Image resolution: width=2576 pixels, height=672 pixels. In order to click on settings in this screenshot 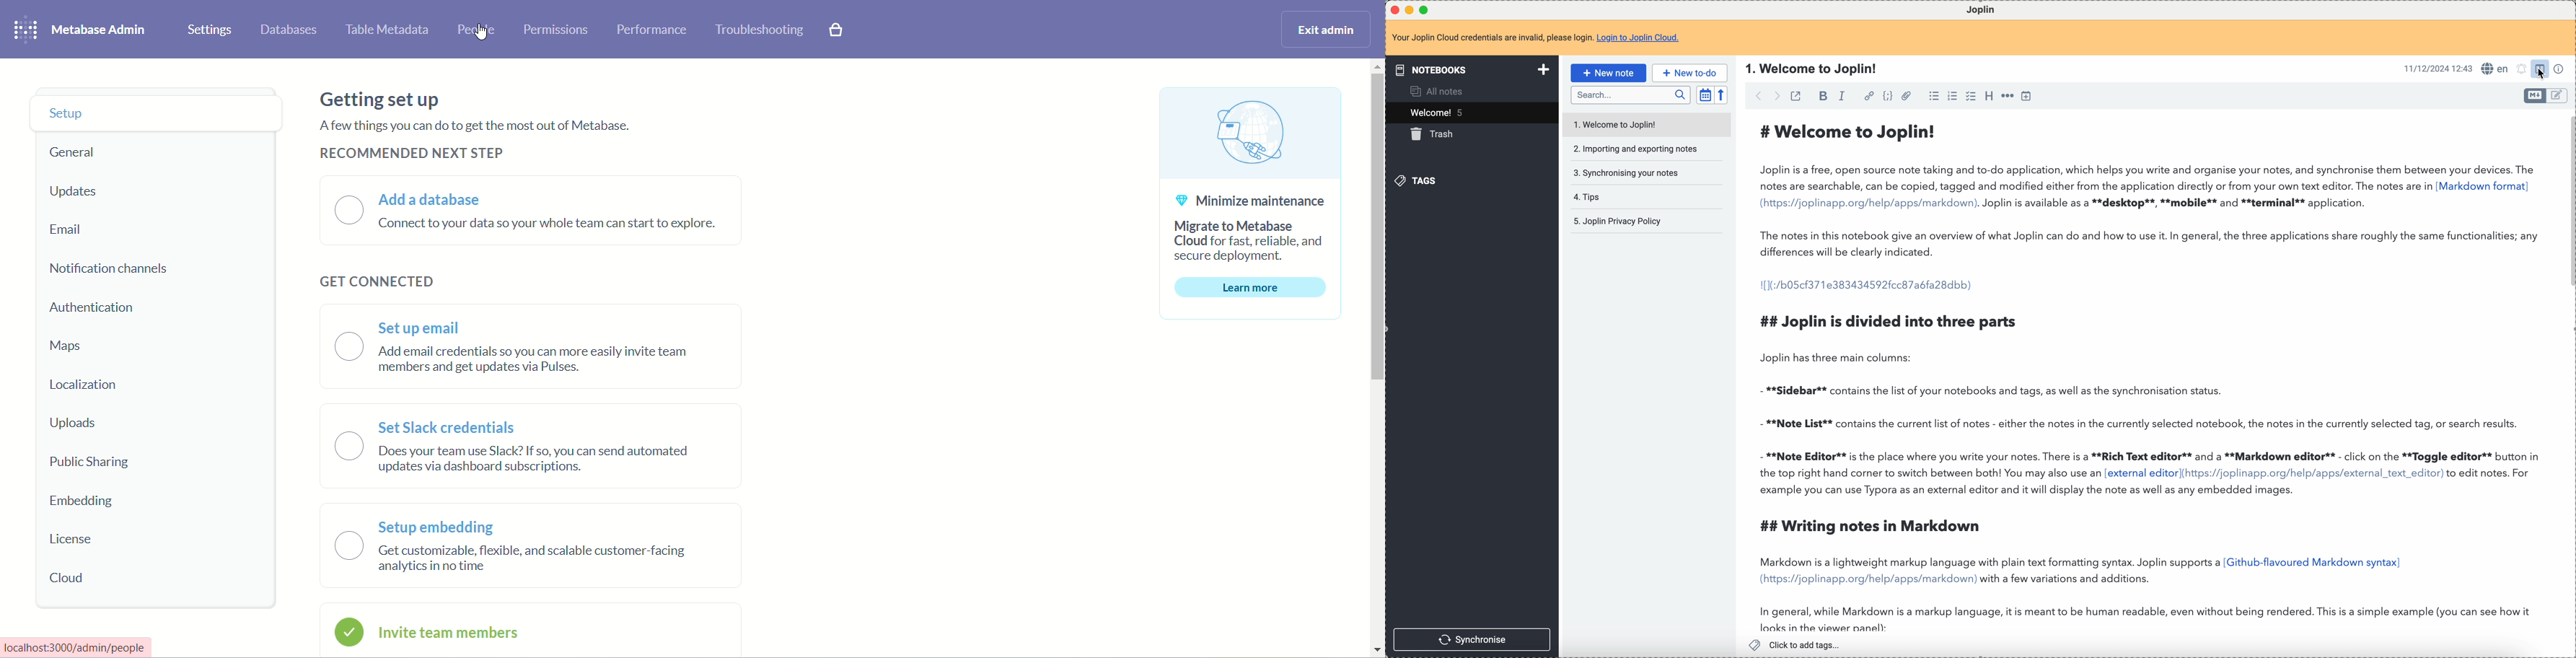, I will do `click(210, 30)`.